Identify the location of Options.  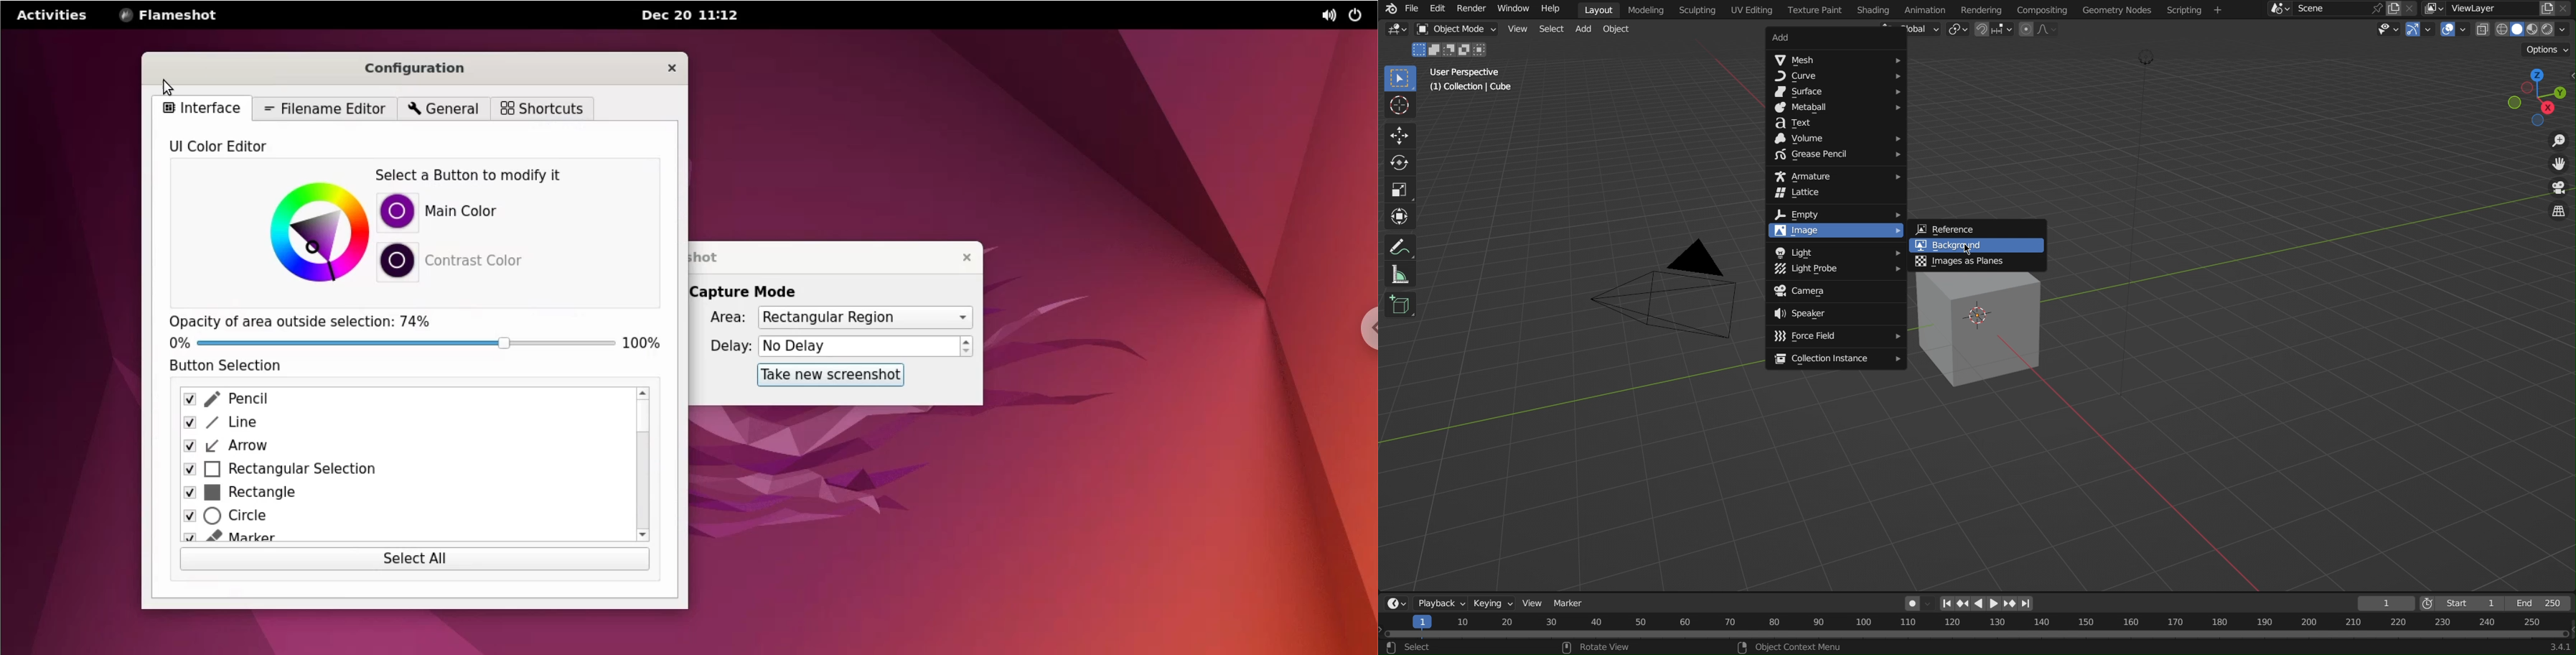
(2545, 49).